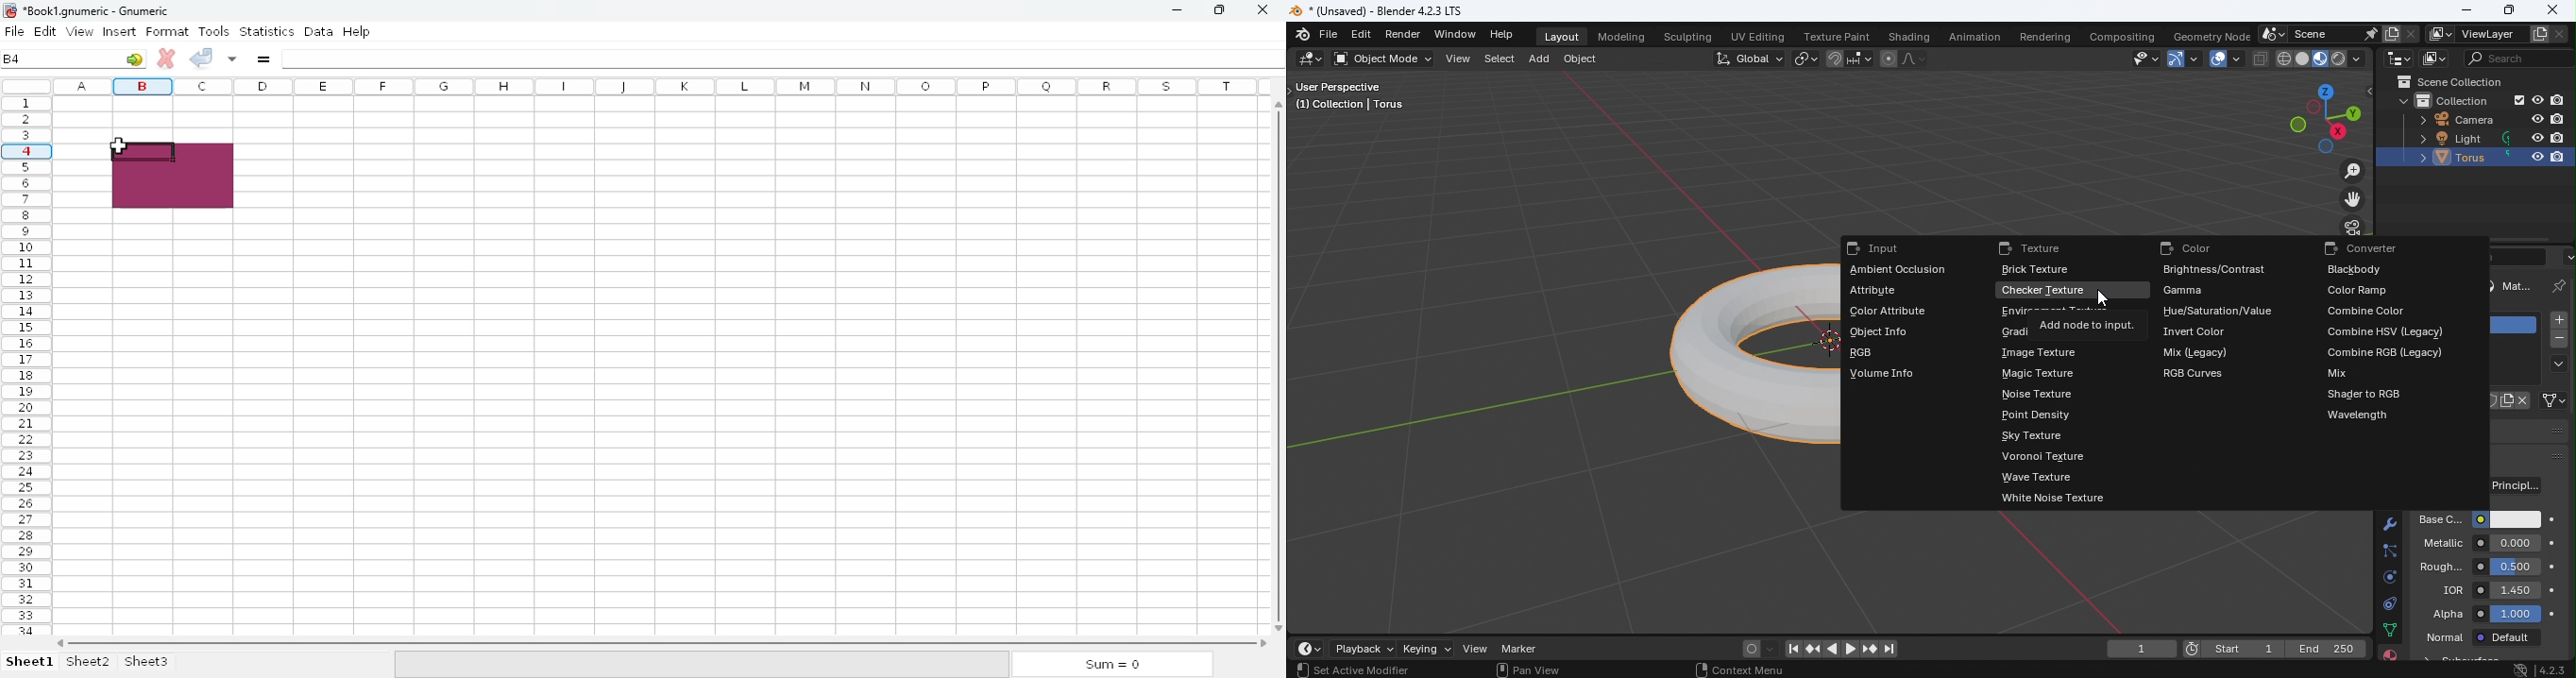 The width and height of the screenshot is (2576, 700). I want to click on Shader to RGB, so click(2369, 395).